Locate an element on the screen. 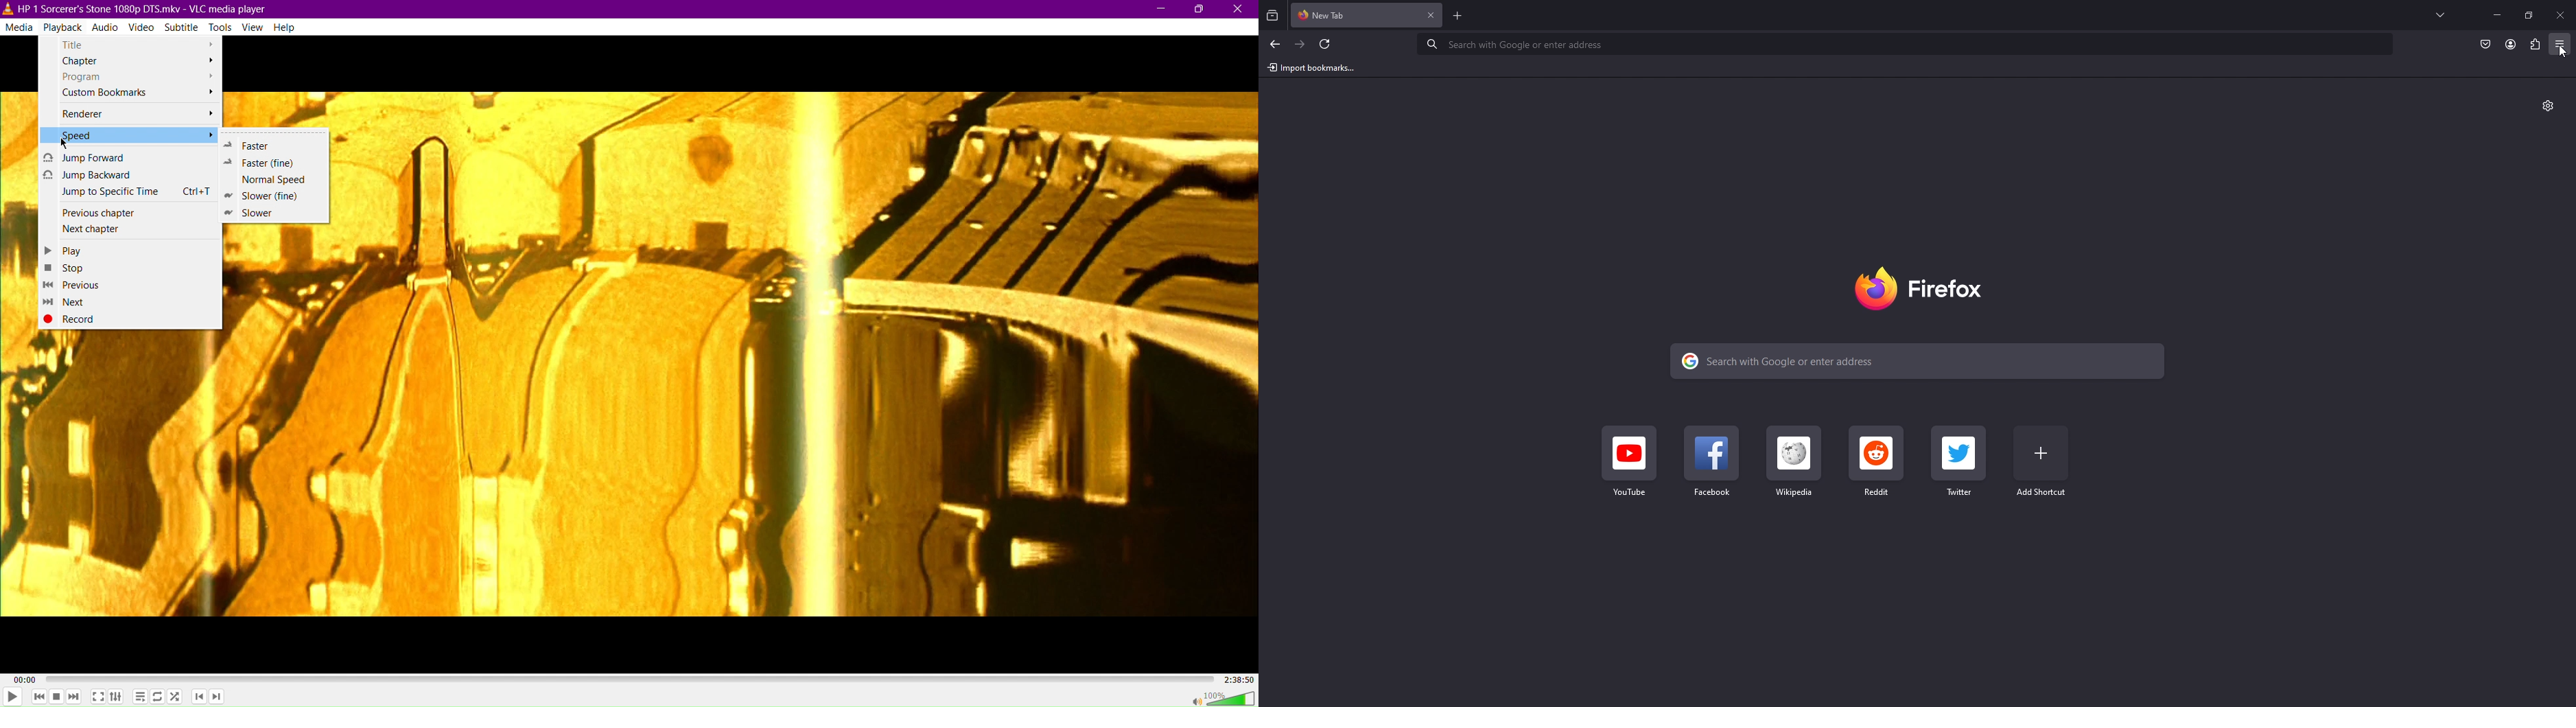 The image size is (2576, 728). customize is located at coordinates (2549, 105).